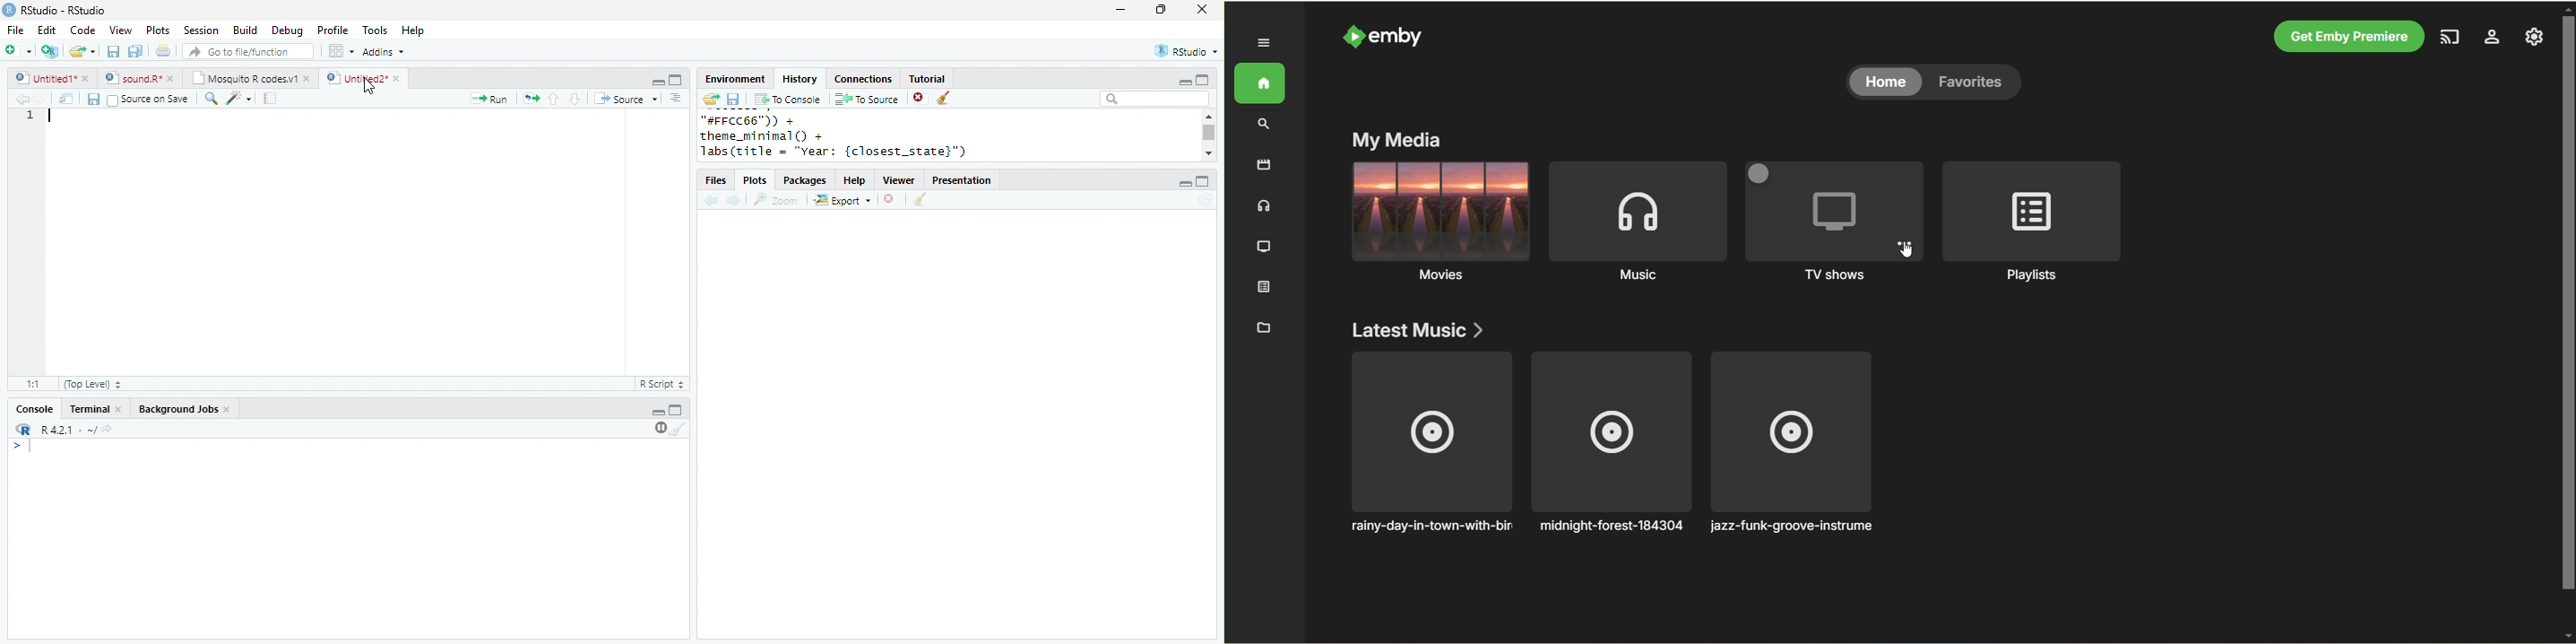 This screenshot has height=644, width=2576. Describe the element at coordinates (65, 431) in the screenshot. I see `R 4.2.1 .~/` at that location.